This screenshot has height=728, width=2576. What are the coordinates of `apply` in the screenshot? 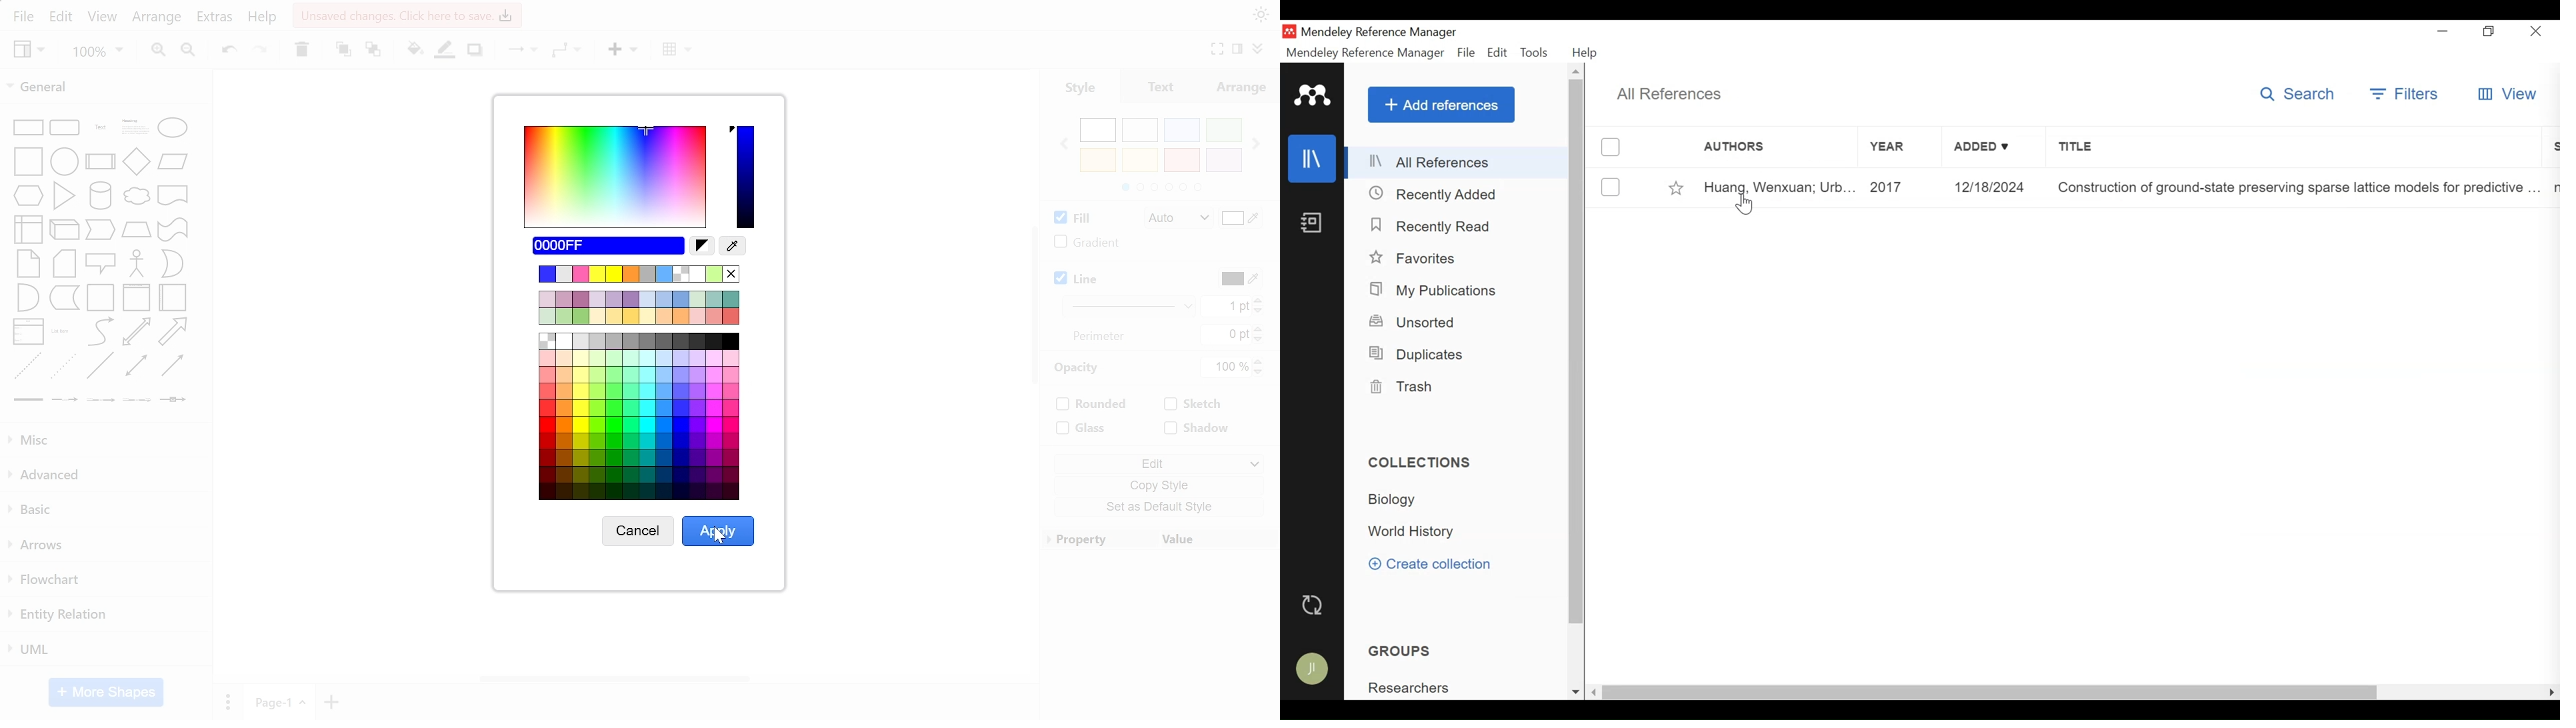 It's located at (720, 531).